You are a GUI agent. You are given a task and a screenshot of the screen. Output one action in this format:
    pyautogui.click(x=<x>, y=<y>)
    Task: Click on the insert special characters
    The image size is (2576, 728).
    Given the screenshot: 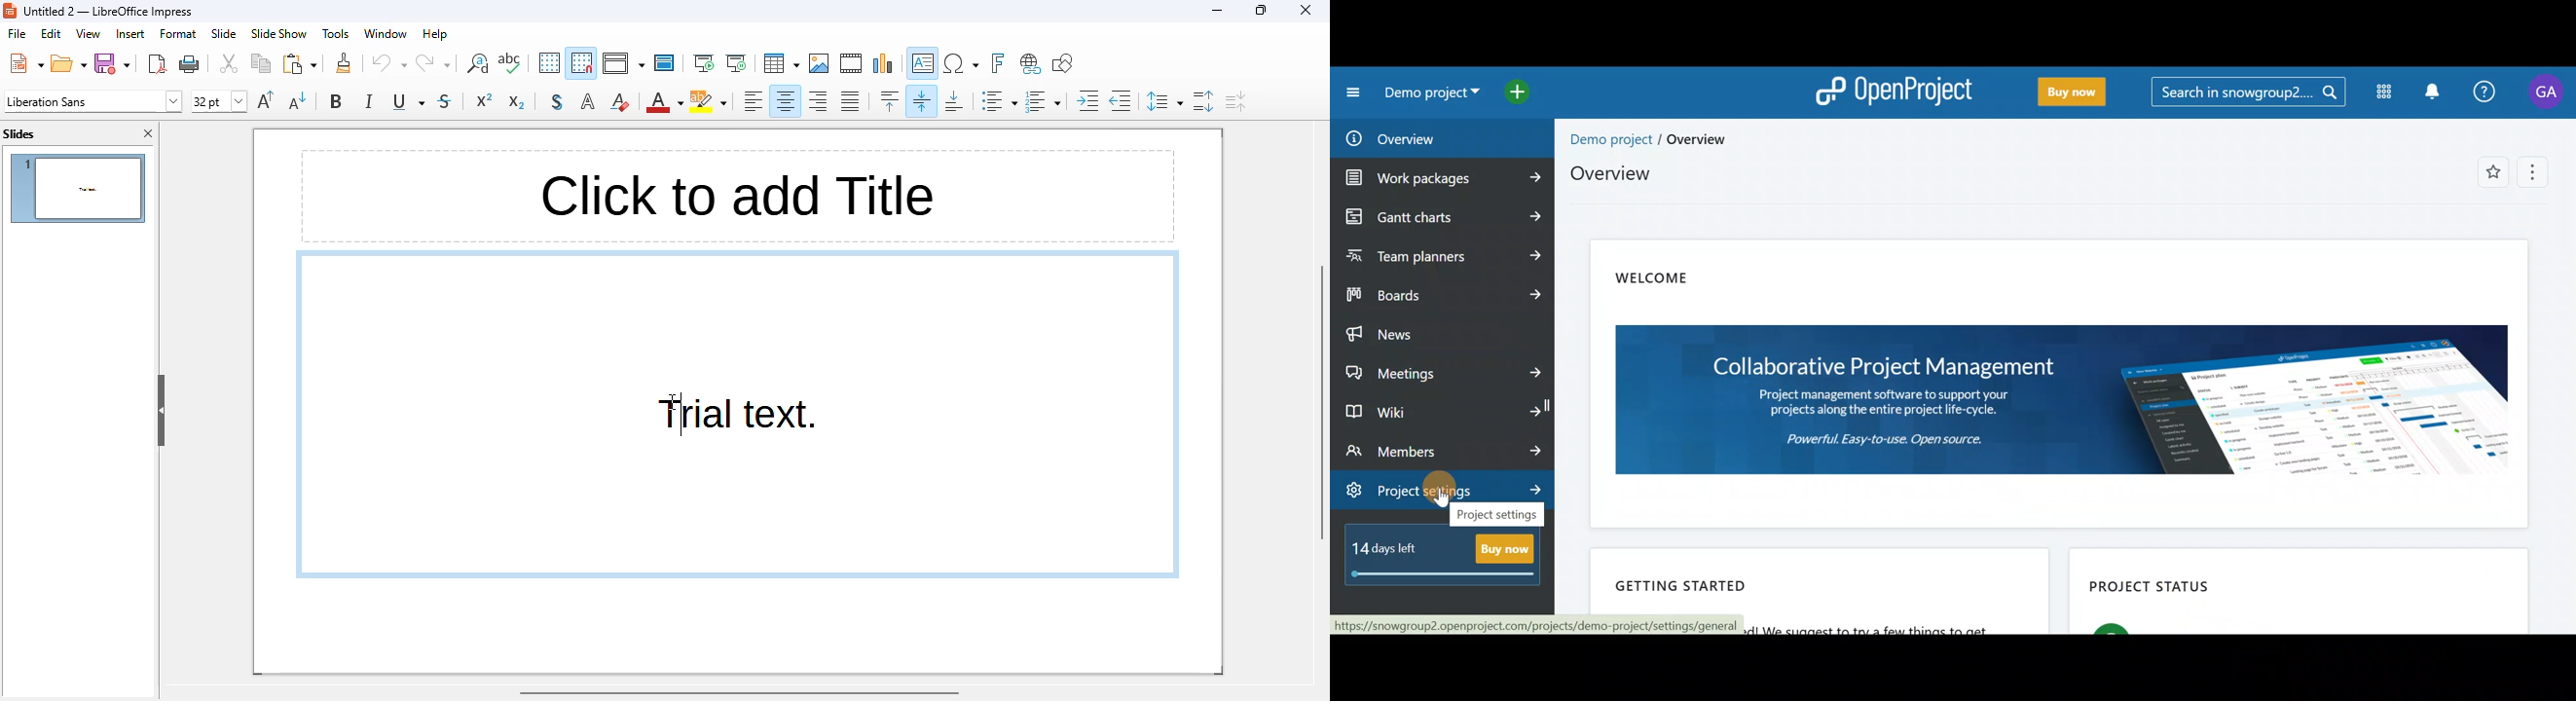 What is the action you would take?
    pyautogui.click(x=961, y=63)
    